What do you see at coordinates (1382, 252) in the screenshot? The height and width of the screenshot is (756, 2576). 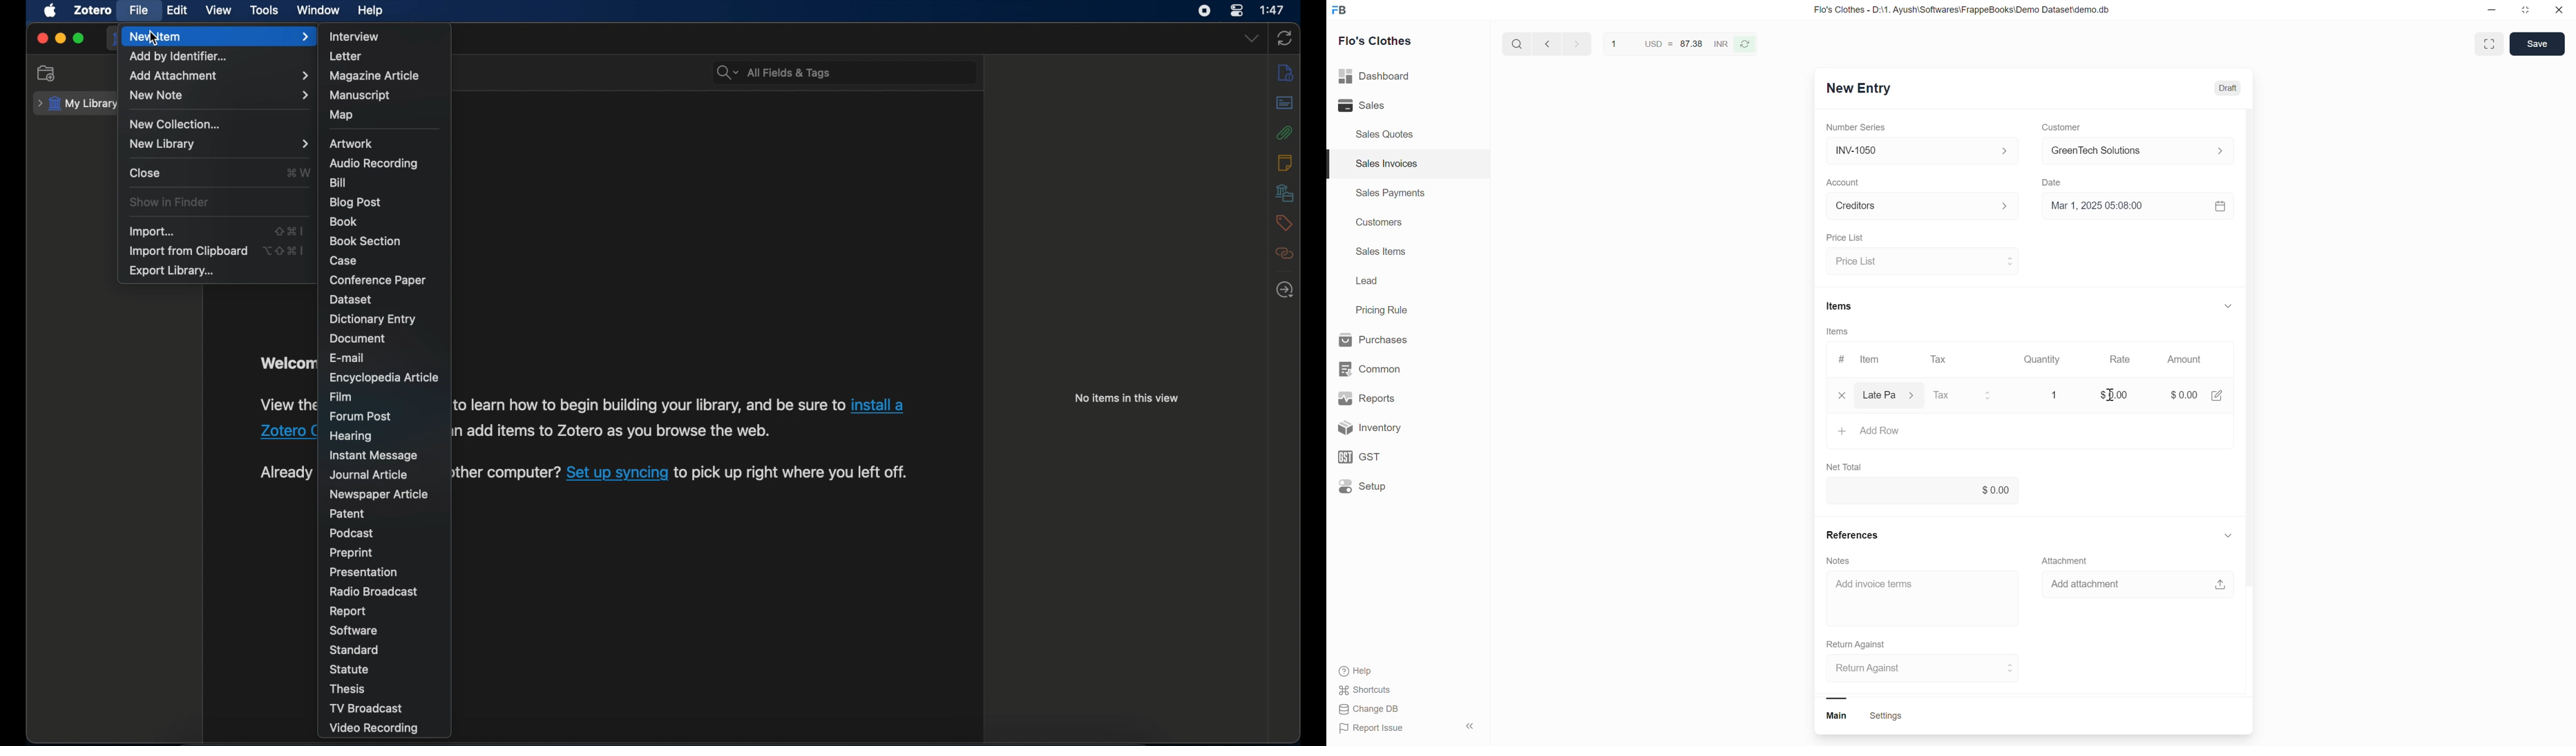 I see `Sales Items` at bounding box center [1382, 252].